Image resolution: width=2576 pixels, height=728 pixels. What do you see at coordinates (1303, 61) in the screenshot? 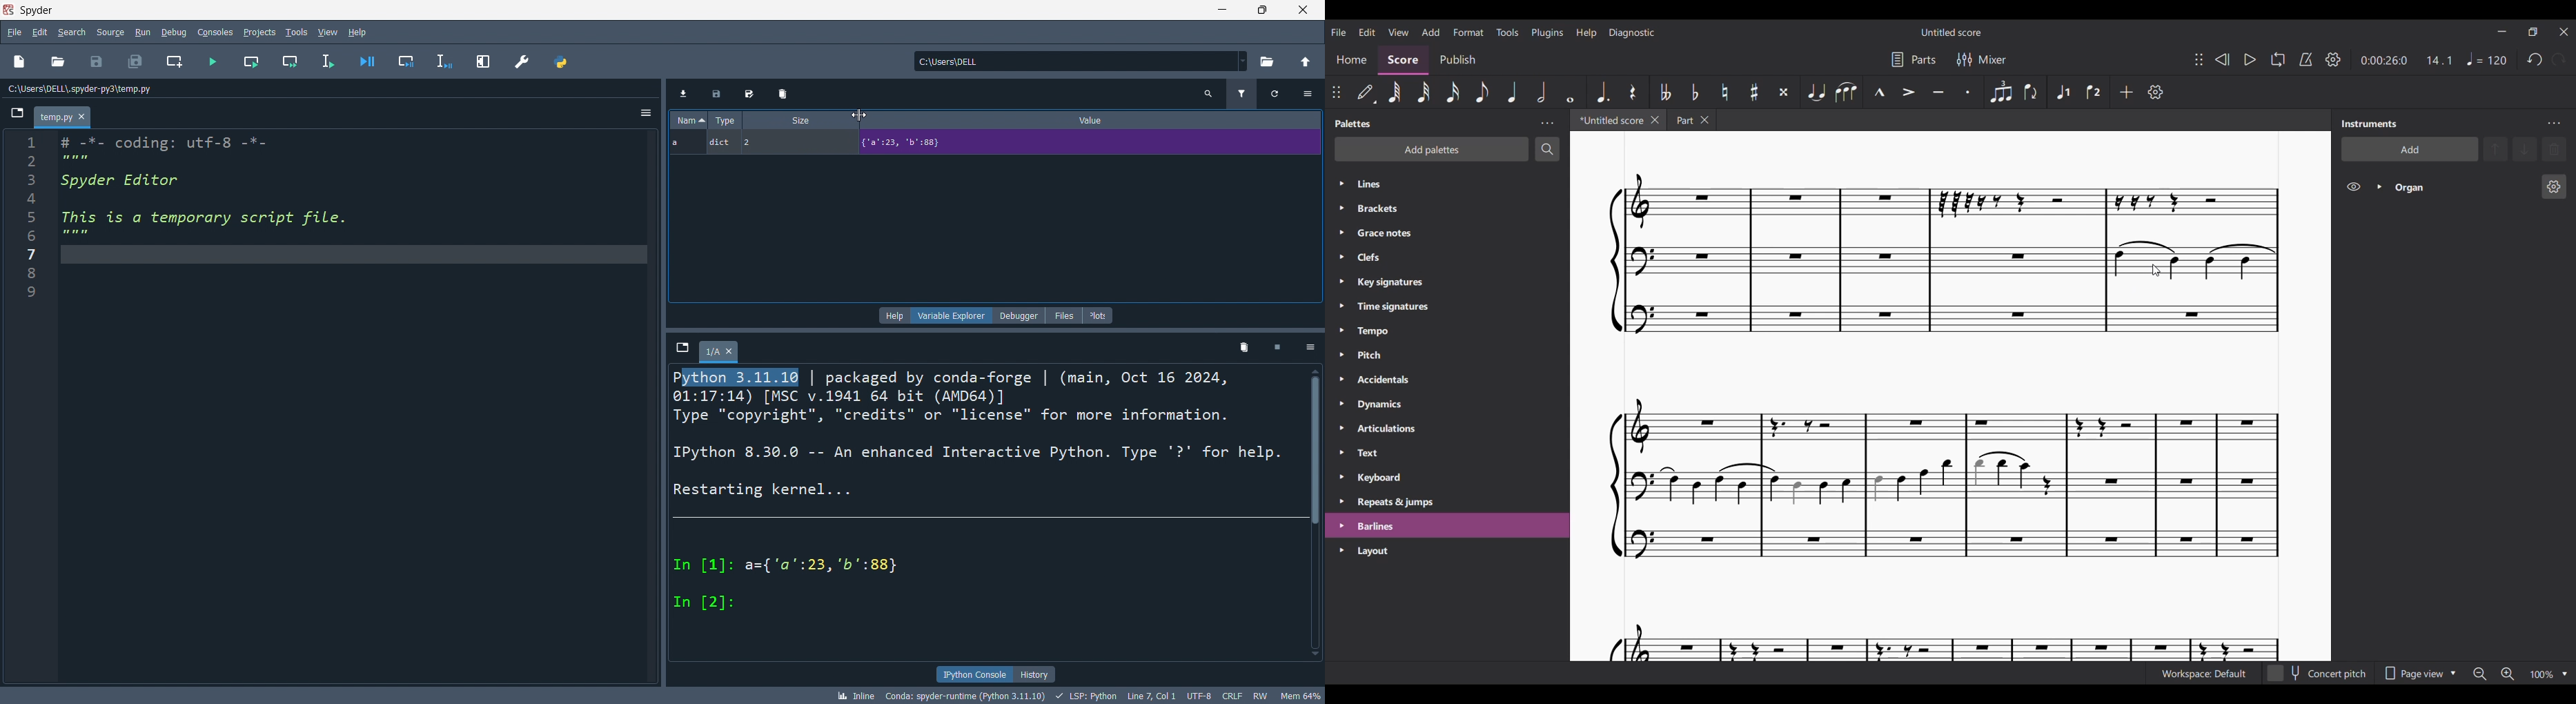
I see `open parent directory` at bounding box center [1303, 61].